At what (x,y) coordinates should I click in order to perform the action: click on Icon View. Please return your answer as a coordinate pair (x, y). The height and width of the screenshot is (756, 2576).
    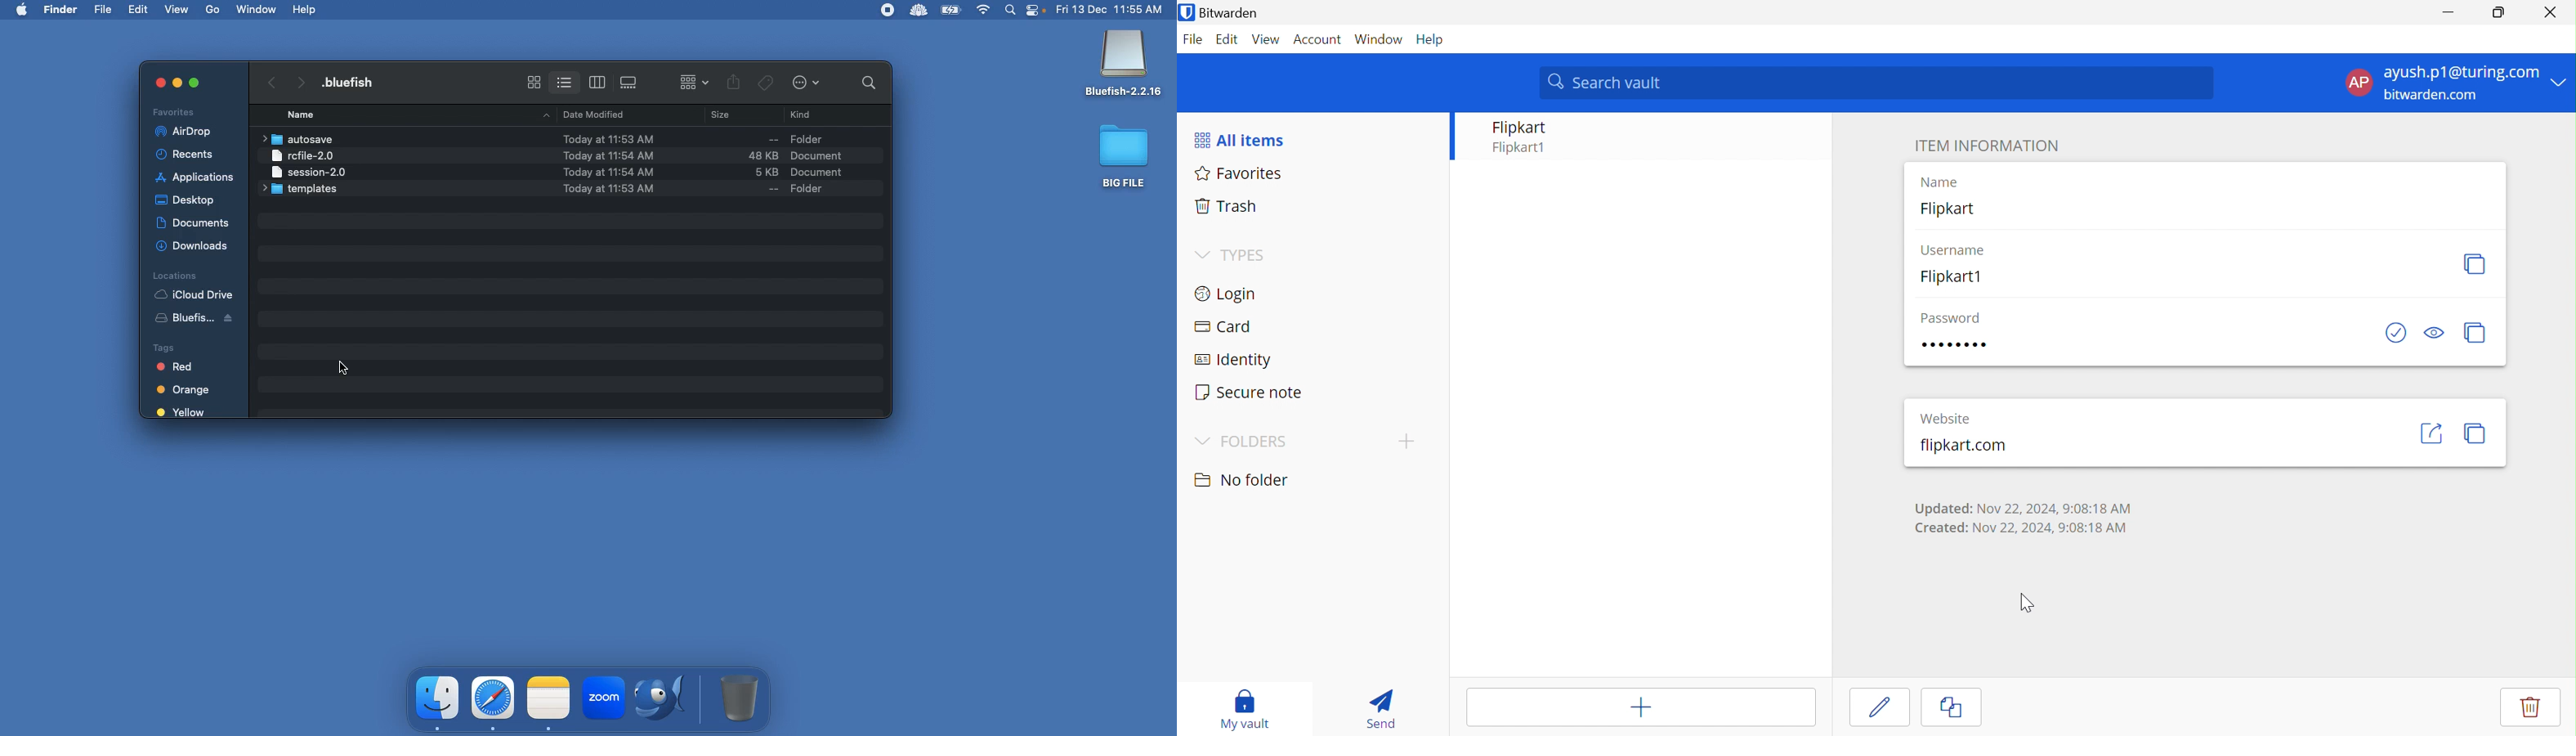
    Looking at the image, I should click on (534, 82).